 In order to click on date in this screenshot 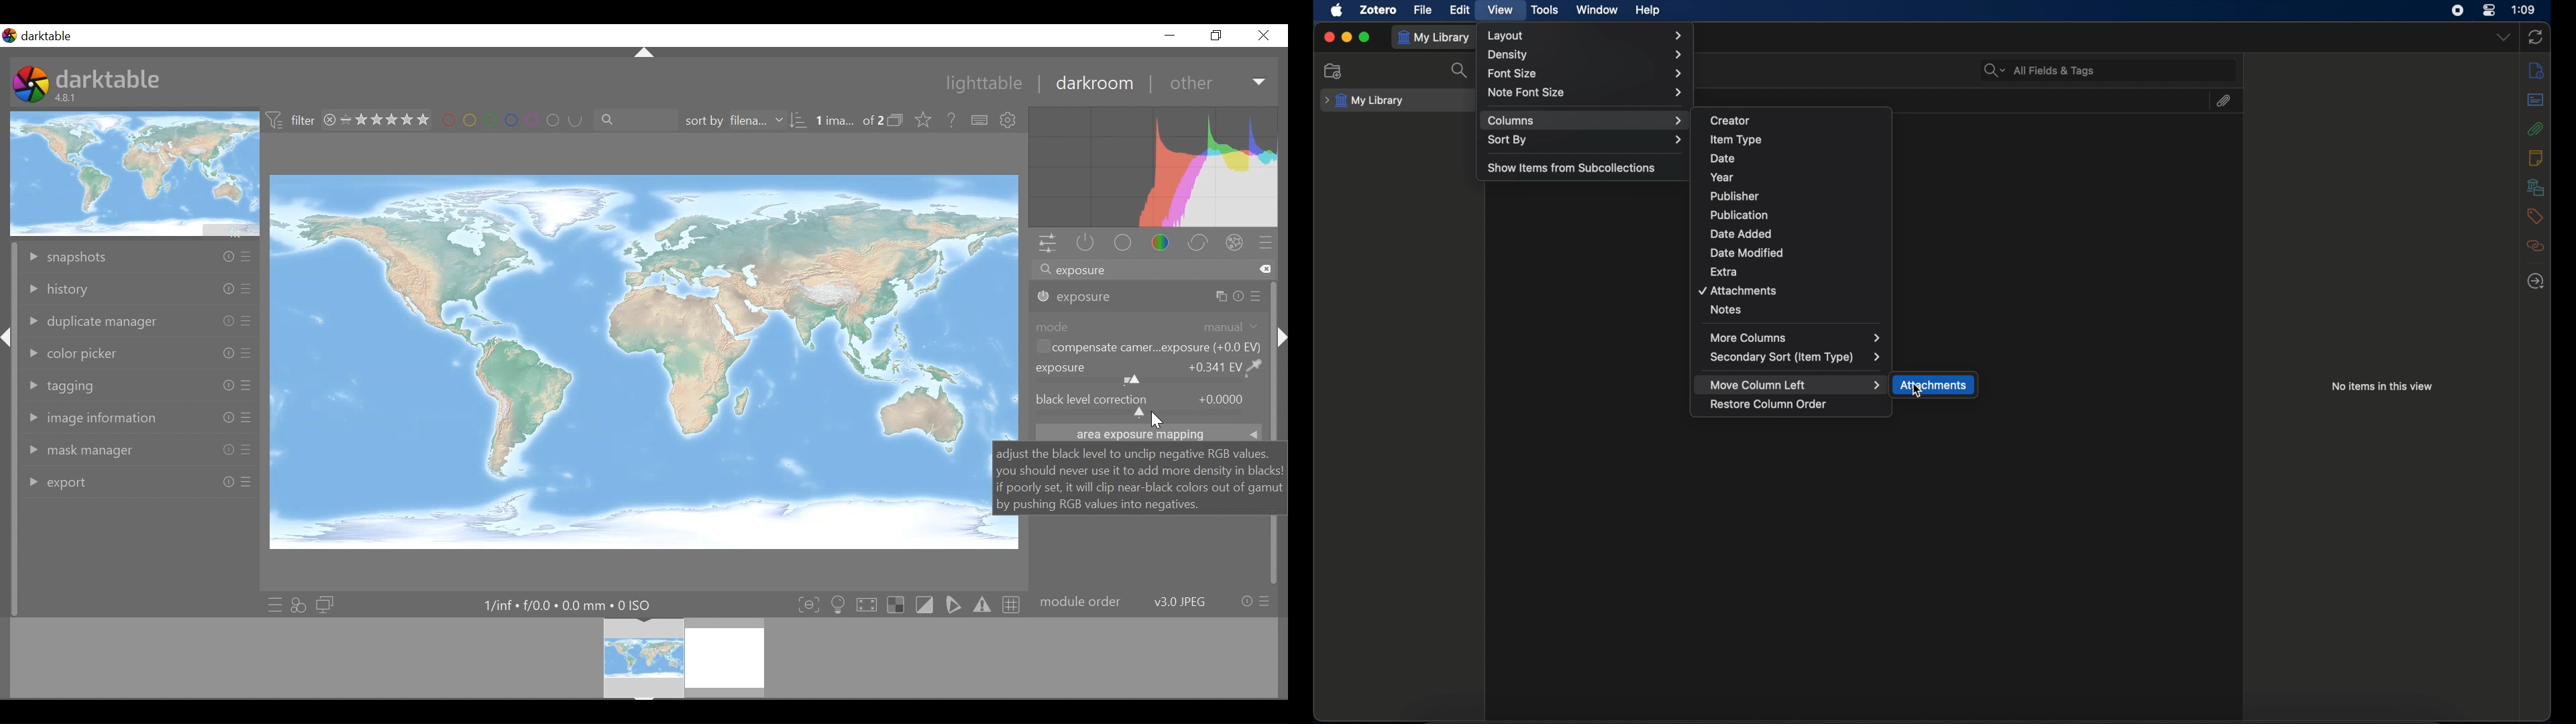, I will do `click(1723, 159)`.